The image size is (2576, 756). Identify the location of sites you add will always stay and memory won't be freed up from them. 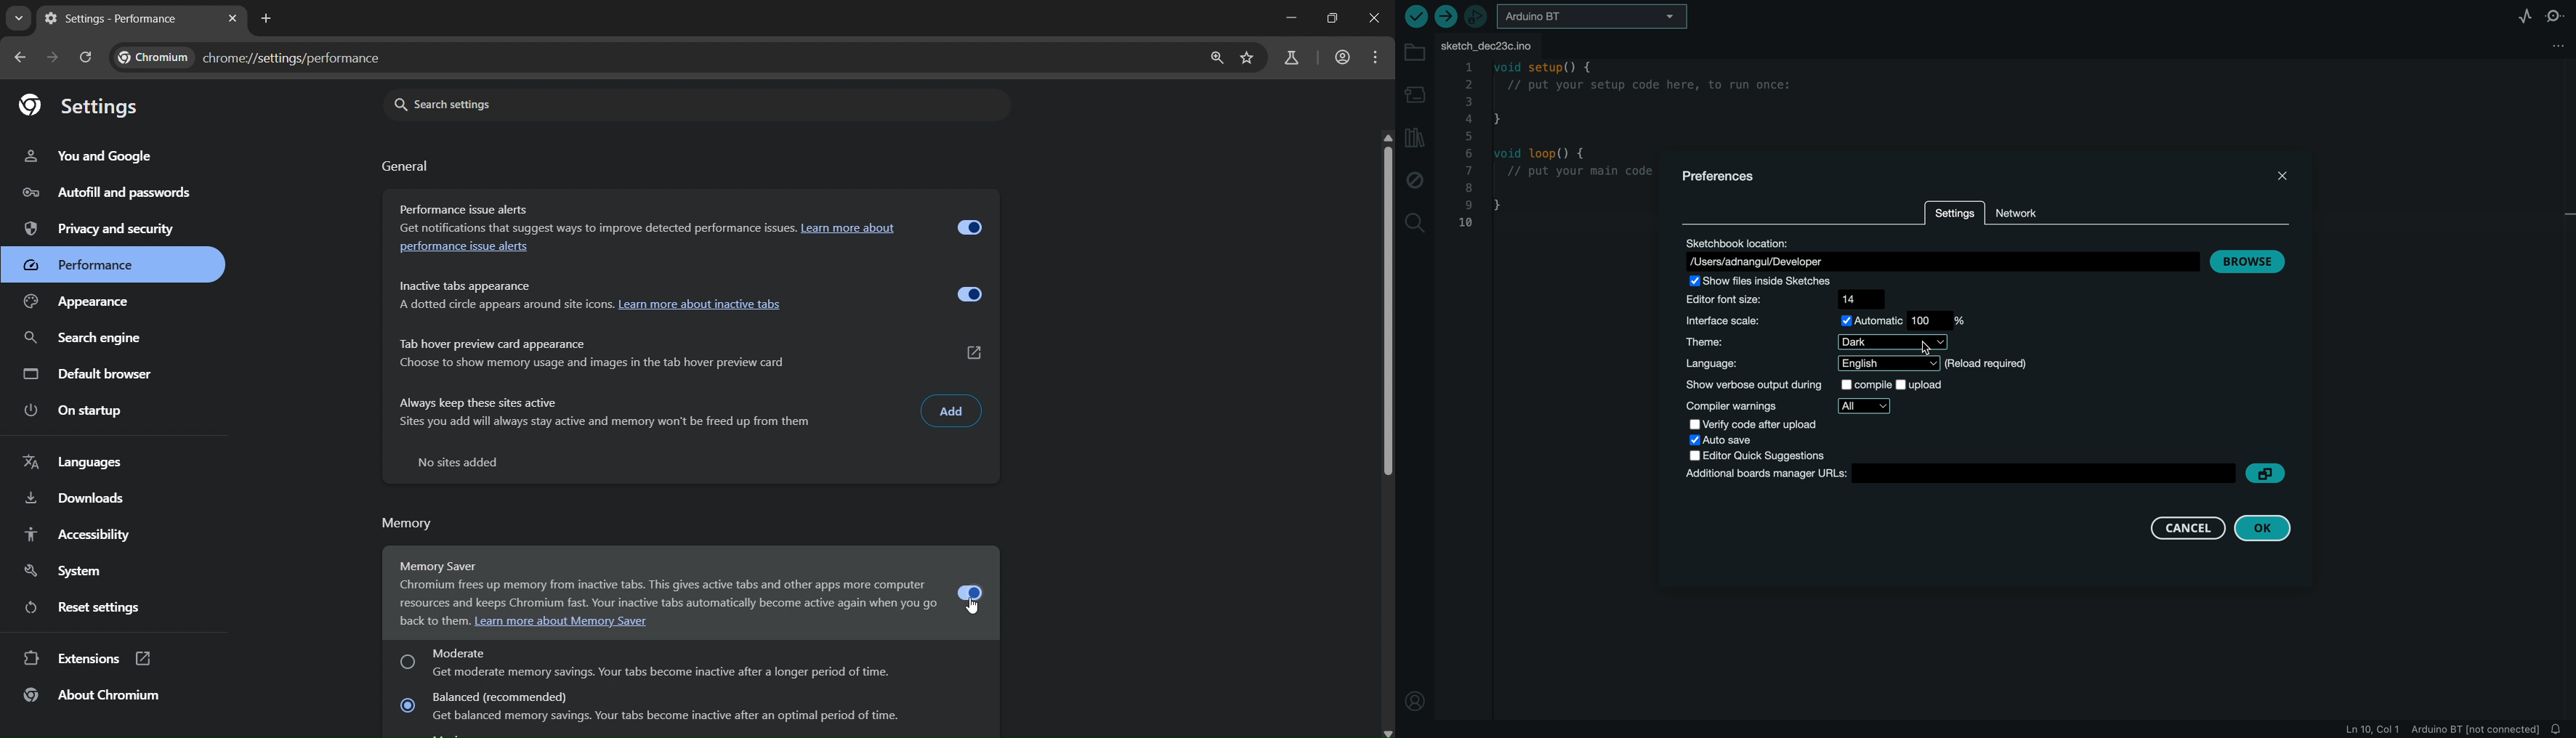
(608, 421).